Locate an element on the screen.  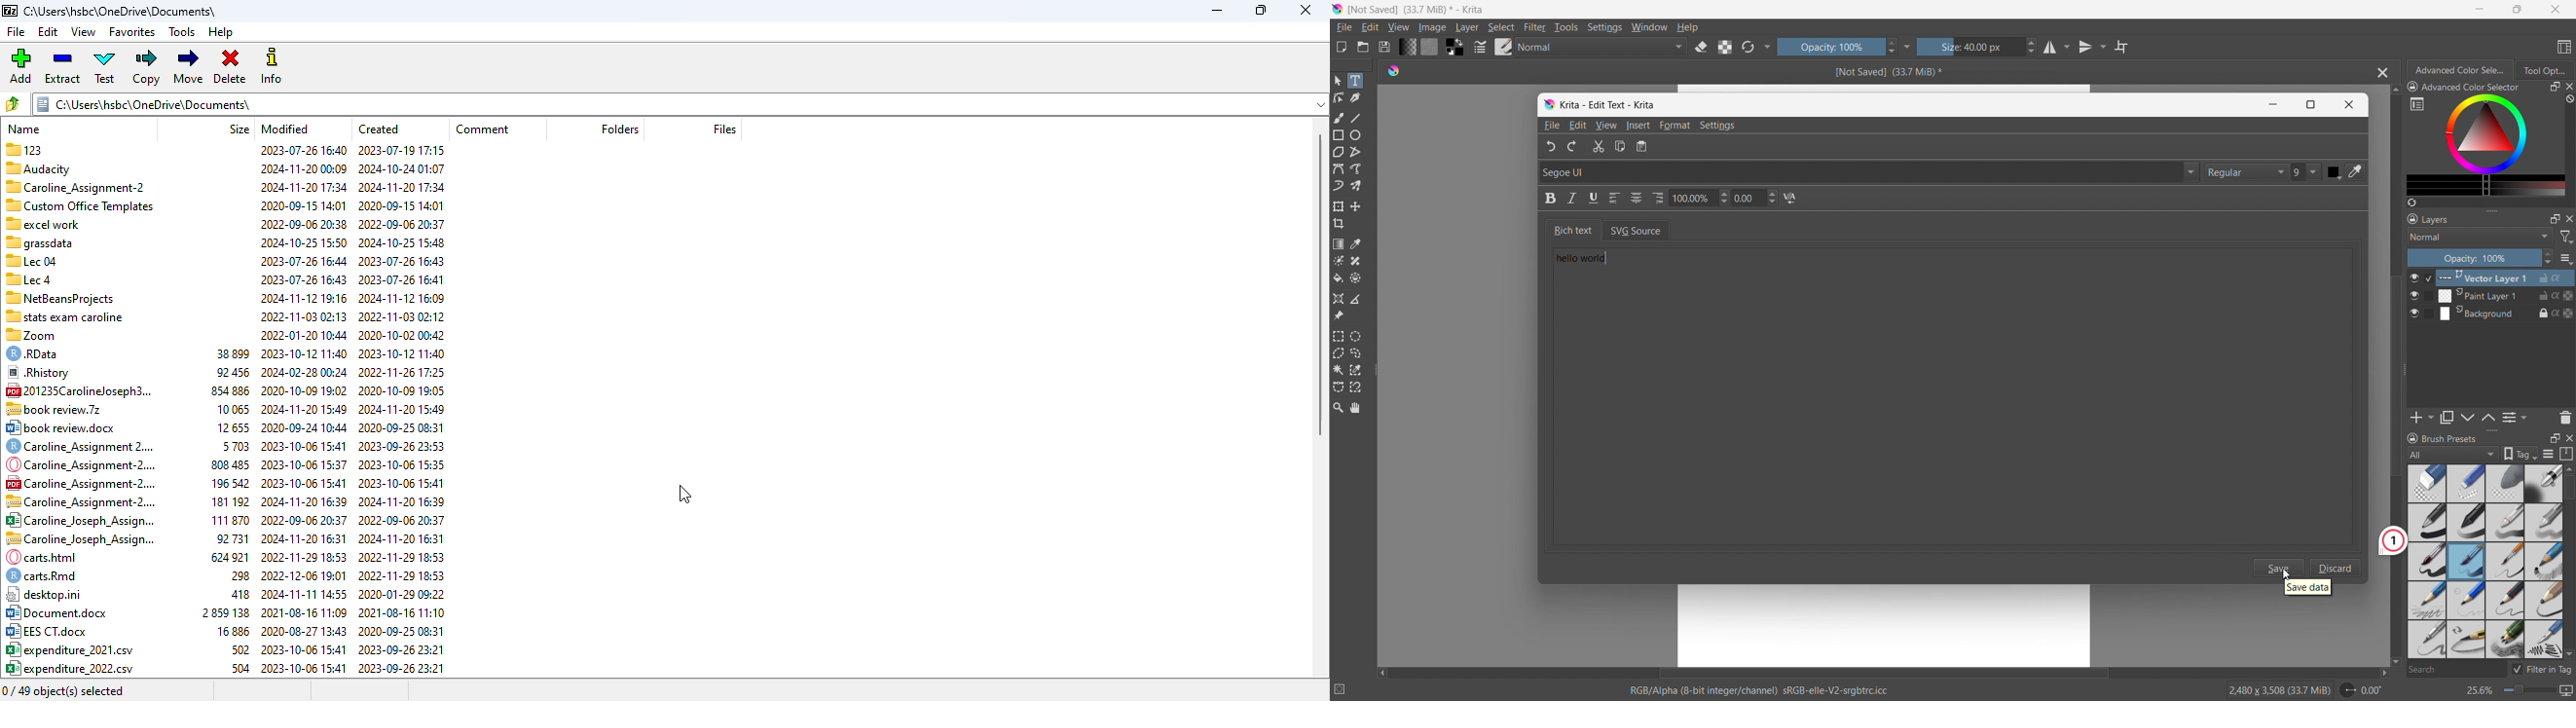
123 is located at coordinates (228, 149).